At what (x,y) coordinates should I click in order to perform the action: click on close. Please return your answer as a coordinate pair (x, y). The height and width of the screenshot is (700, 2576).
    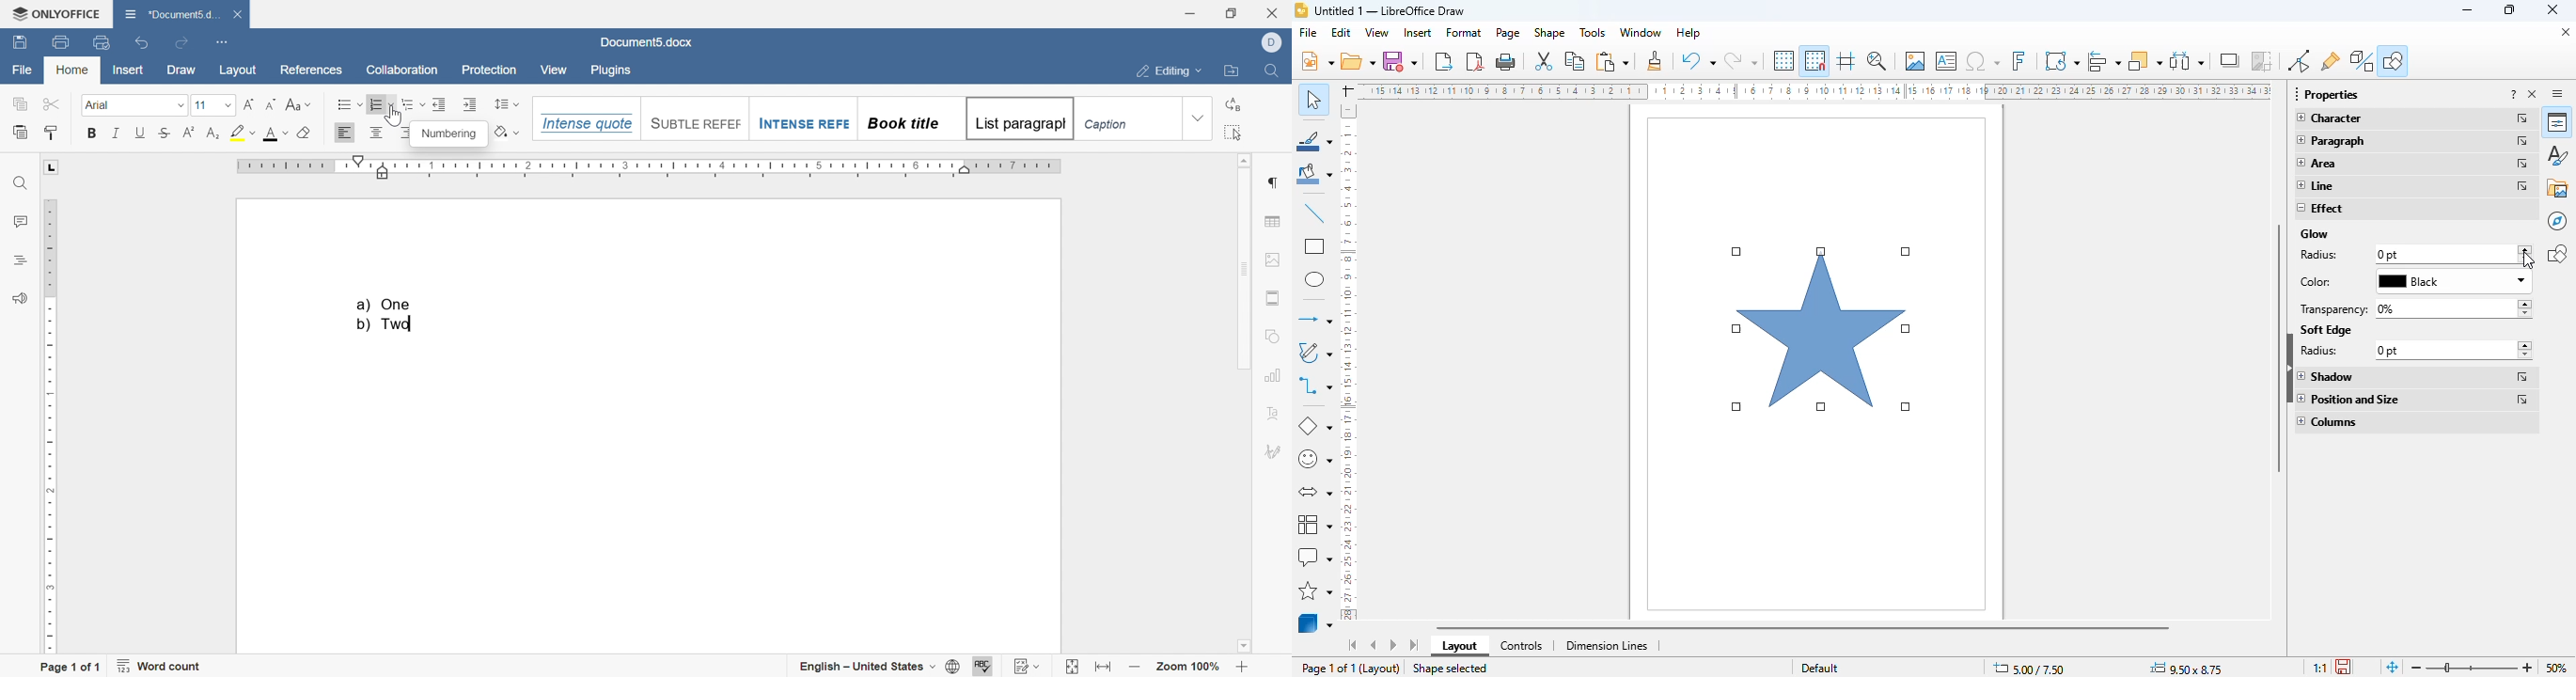
    Looking at the image, I should click on (1272, 13).